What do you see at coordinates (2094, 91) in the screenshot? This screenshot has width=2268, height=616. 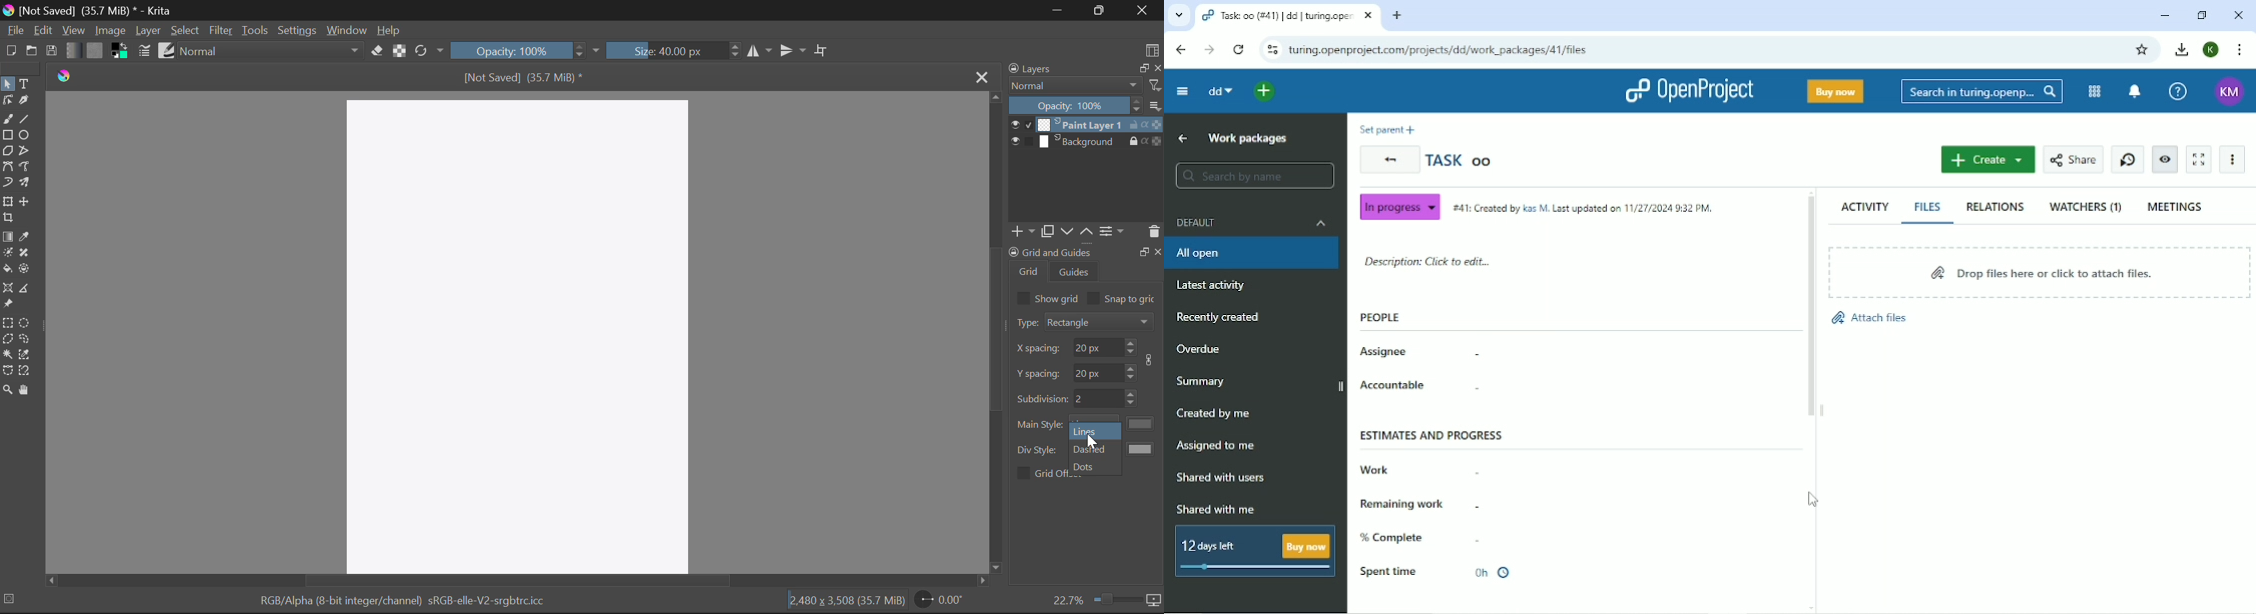 I see `Modules` at bounding box center [2094, 91].